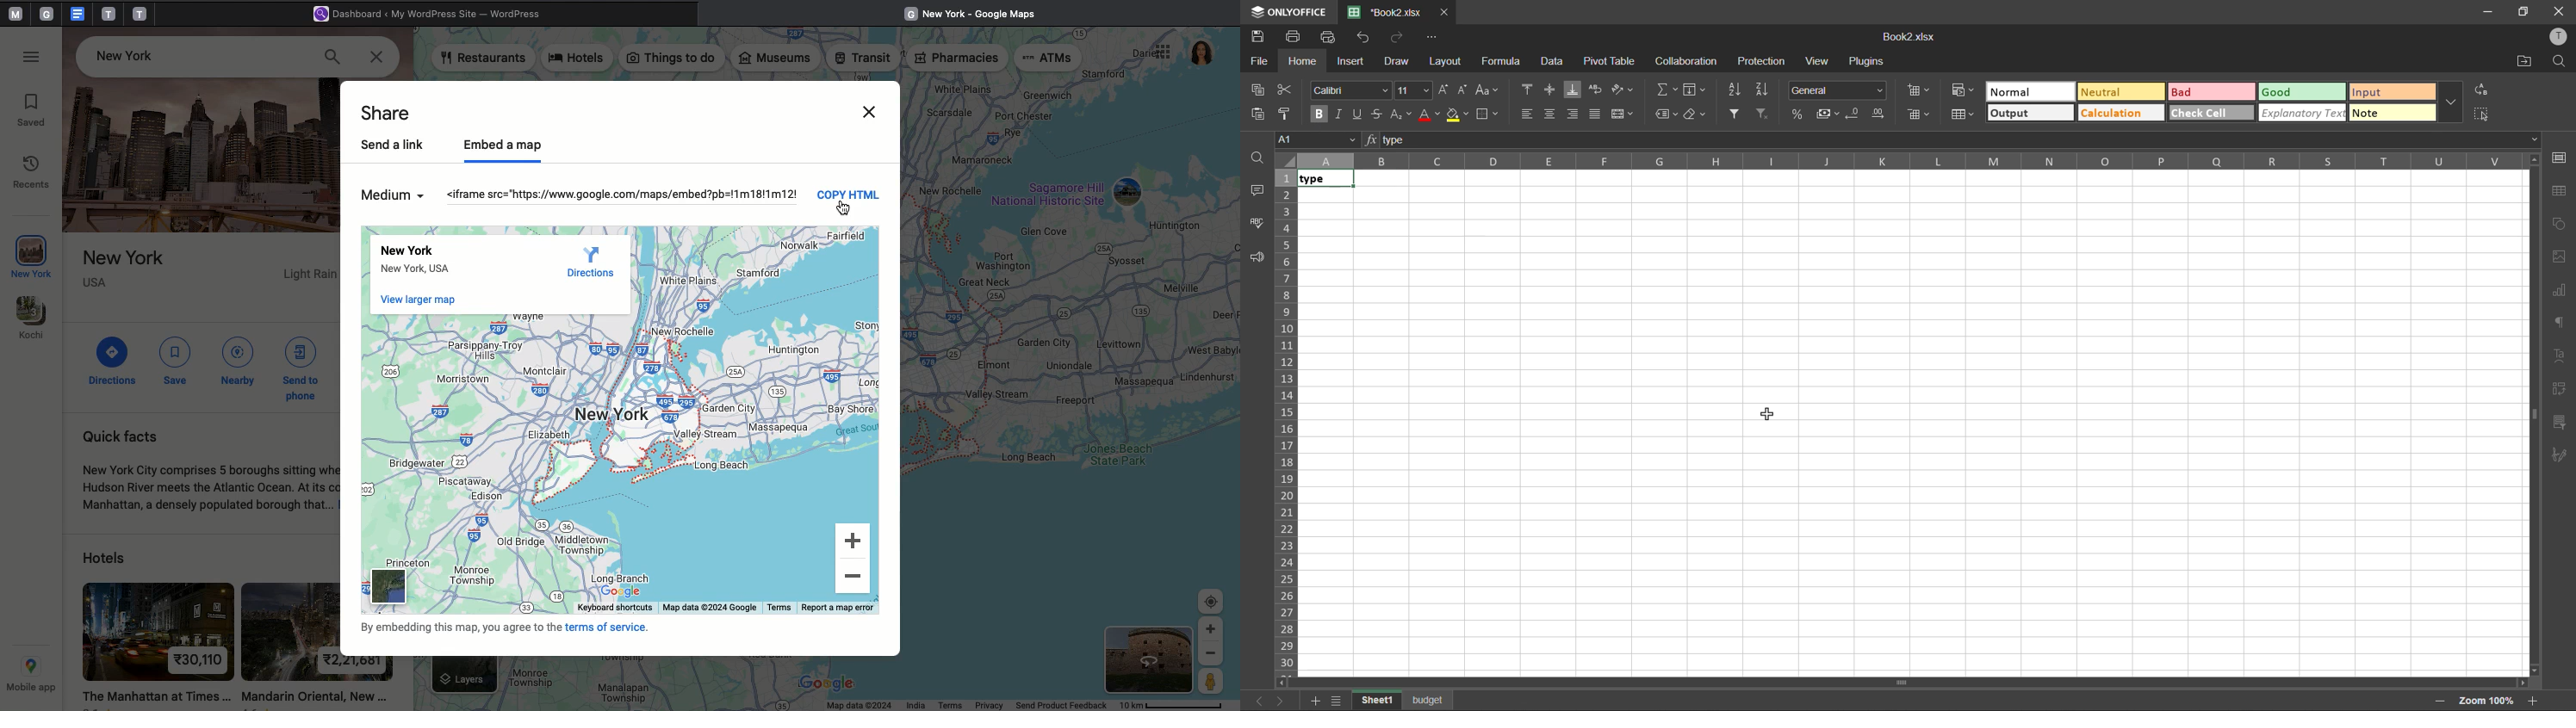 The height and width of the screenshot is (728, 2576). What do you see at coordinates (100, 558) in the screenshot?
I see `Hotels` at bounding box center [100, 558].